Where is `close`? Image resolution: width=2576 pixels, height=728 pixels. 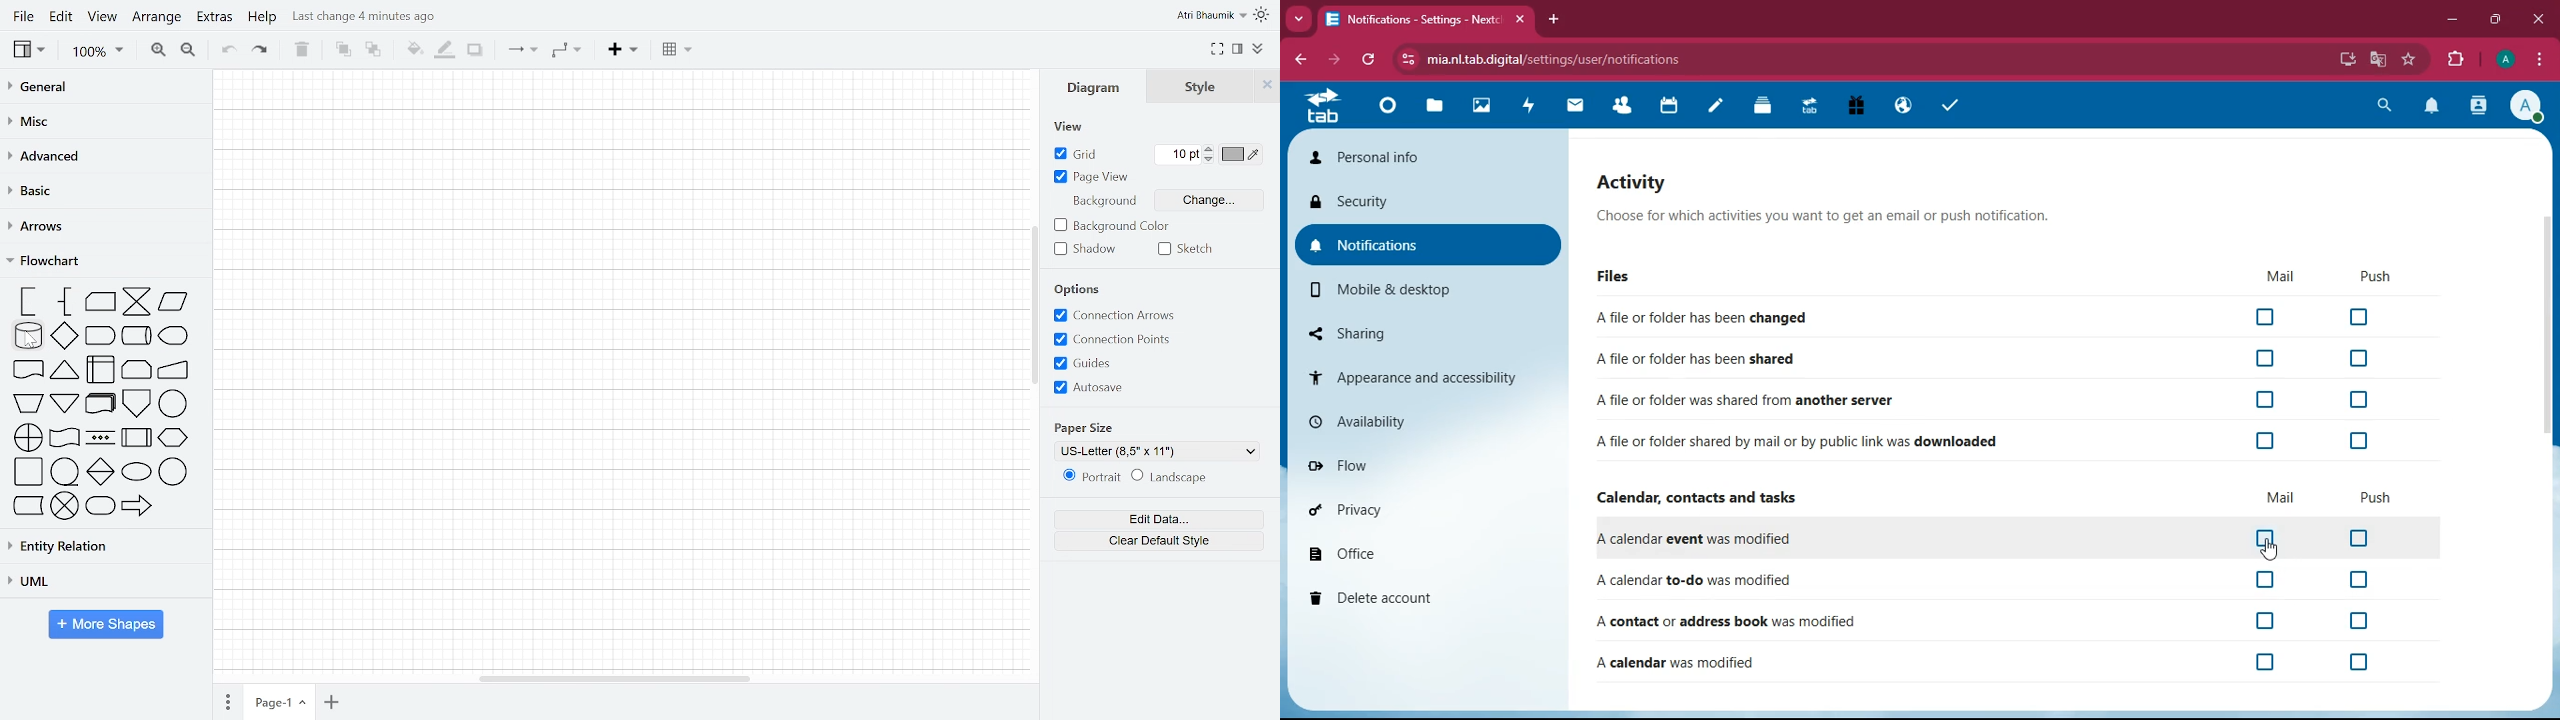
close is located at coordinates (2538, 21).